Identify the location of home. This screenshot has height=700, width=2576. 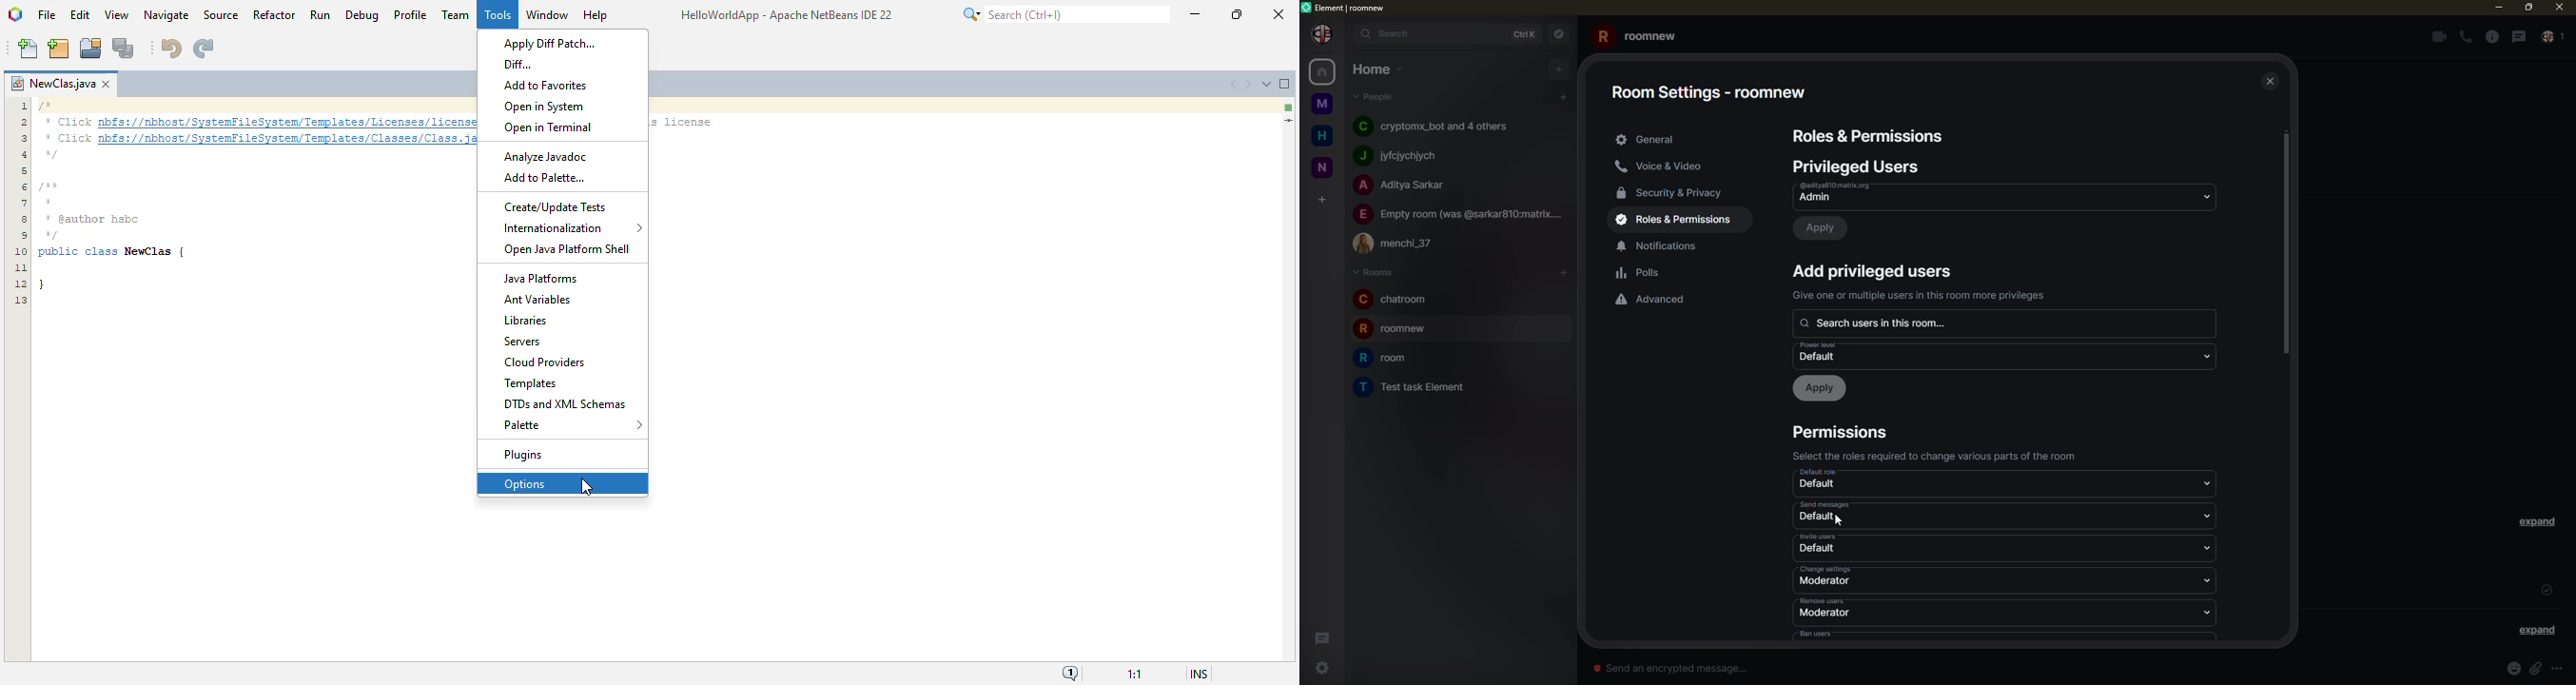
(1378, 69).